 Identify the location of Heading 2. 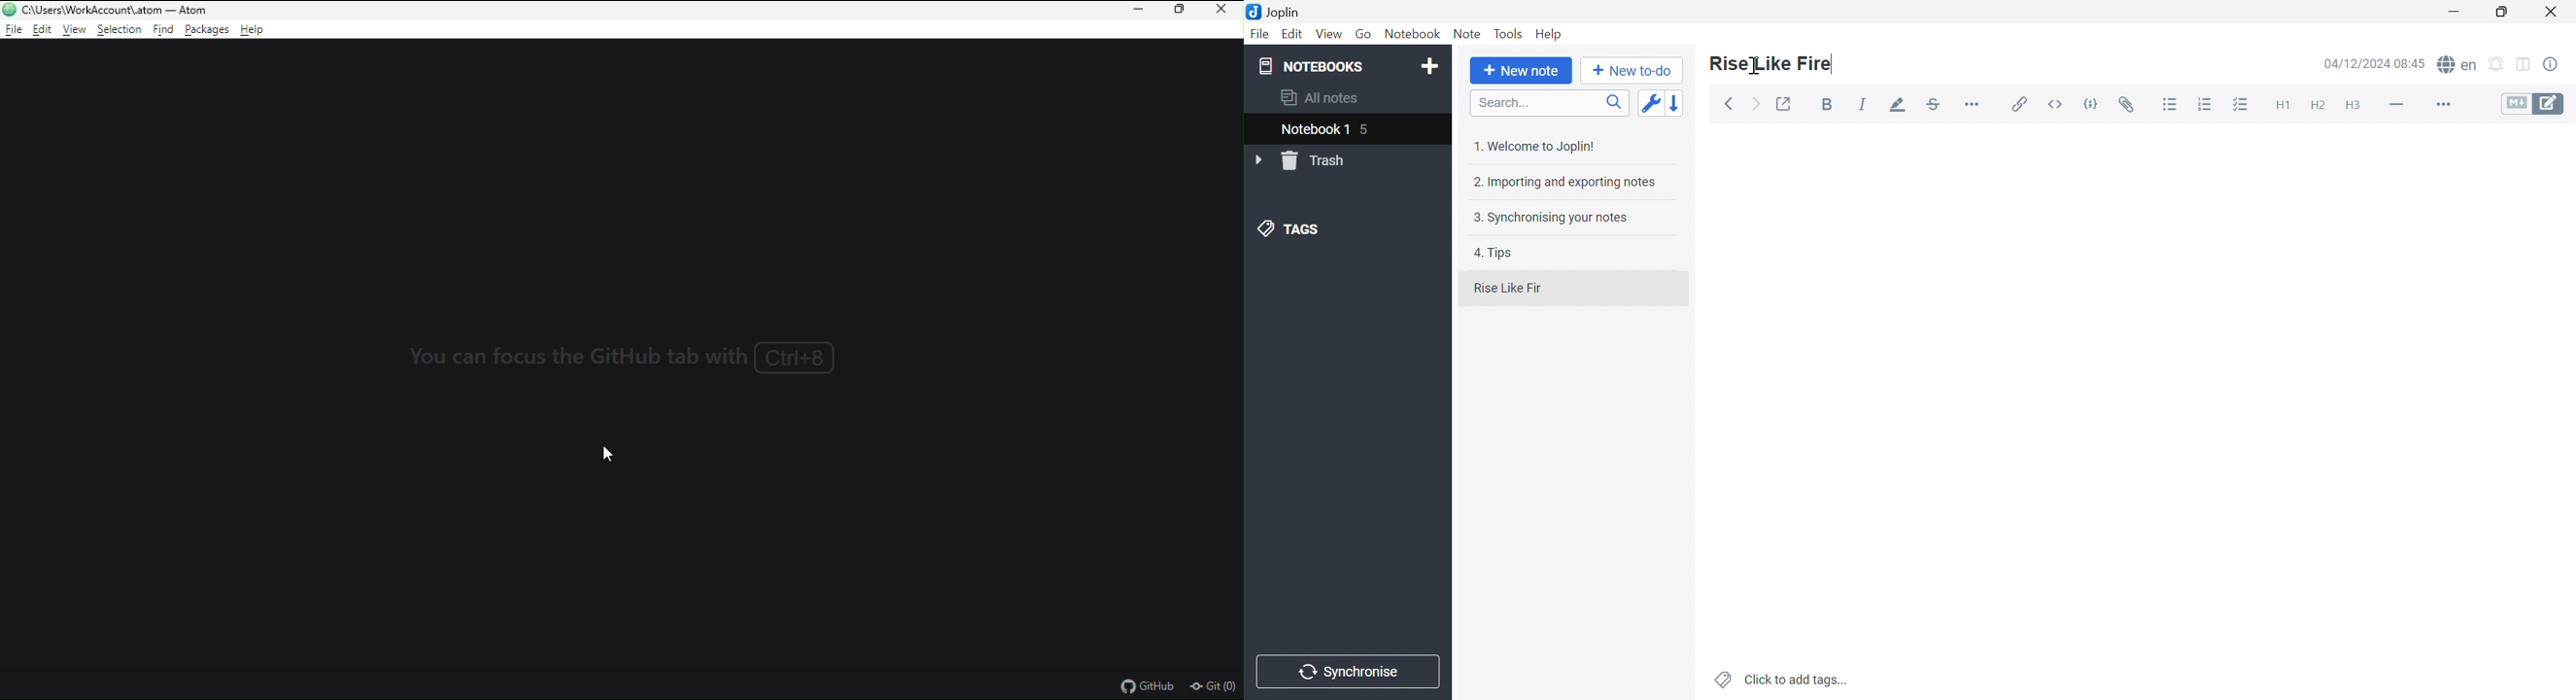
(2319, 106).